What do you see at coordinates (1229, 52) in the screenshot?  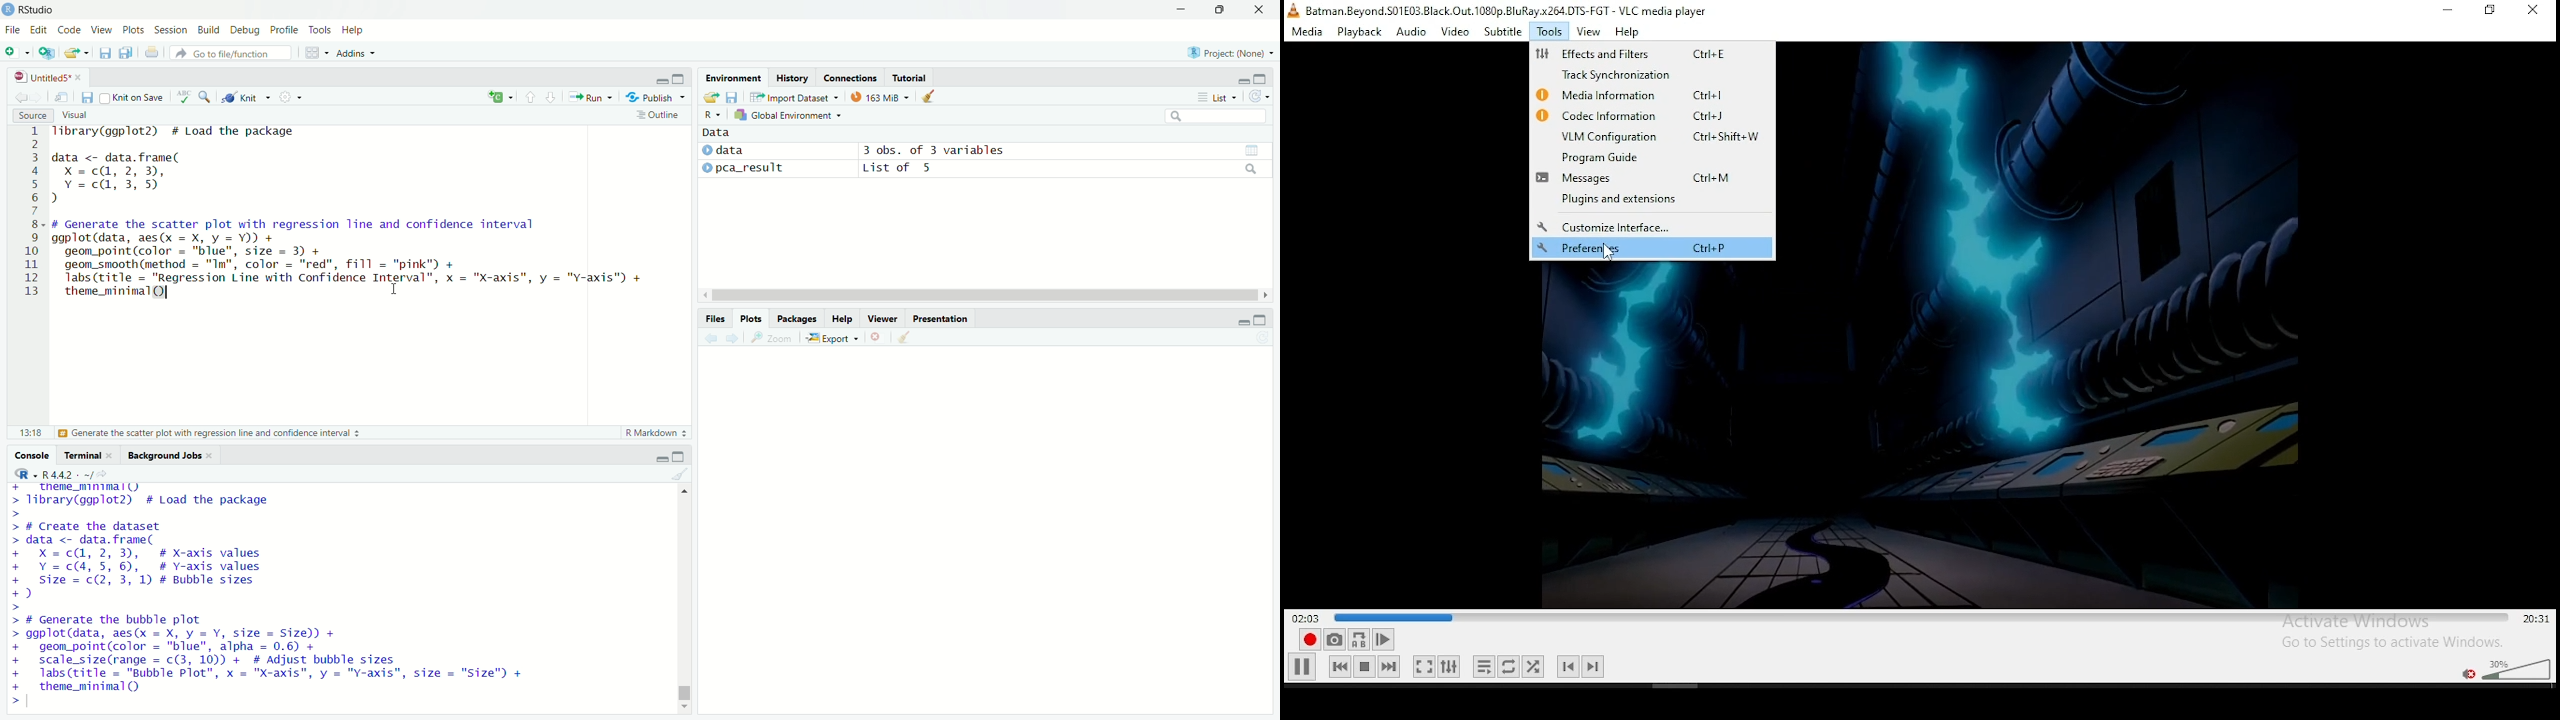 I see `Project: (None)` at bounding box center [1229, 52].